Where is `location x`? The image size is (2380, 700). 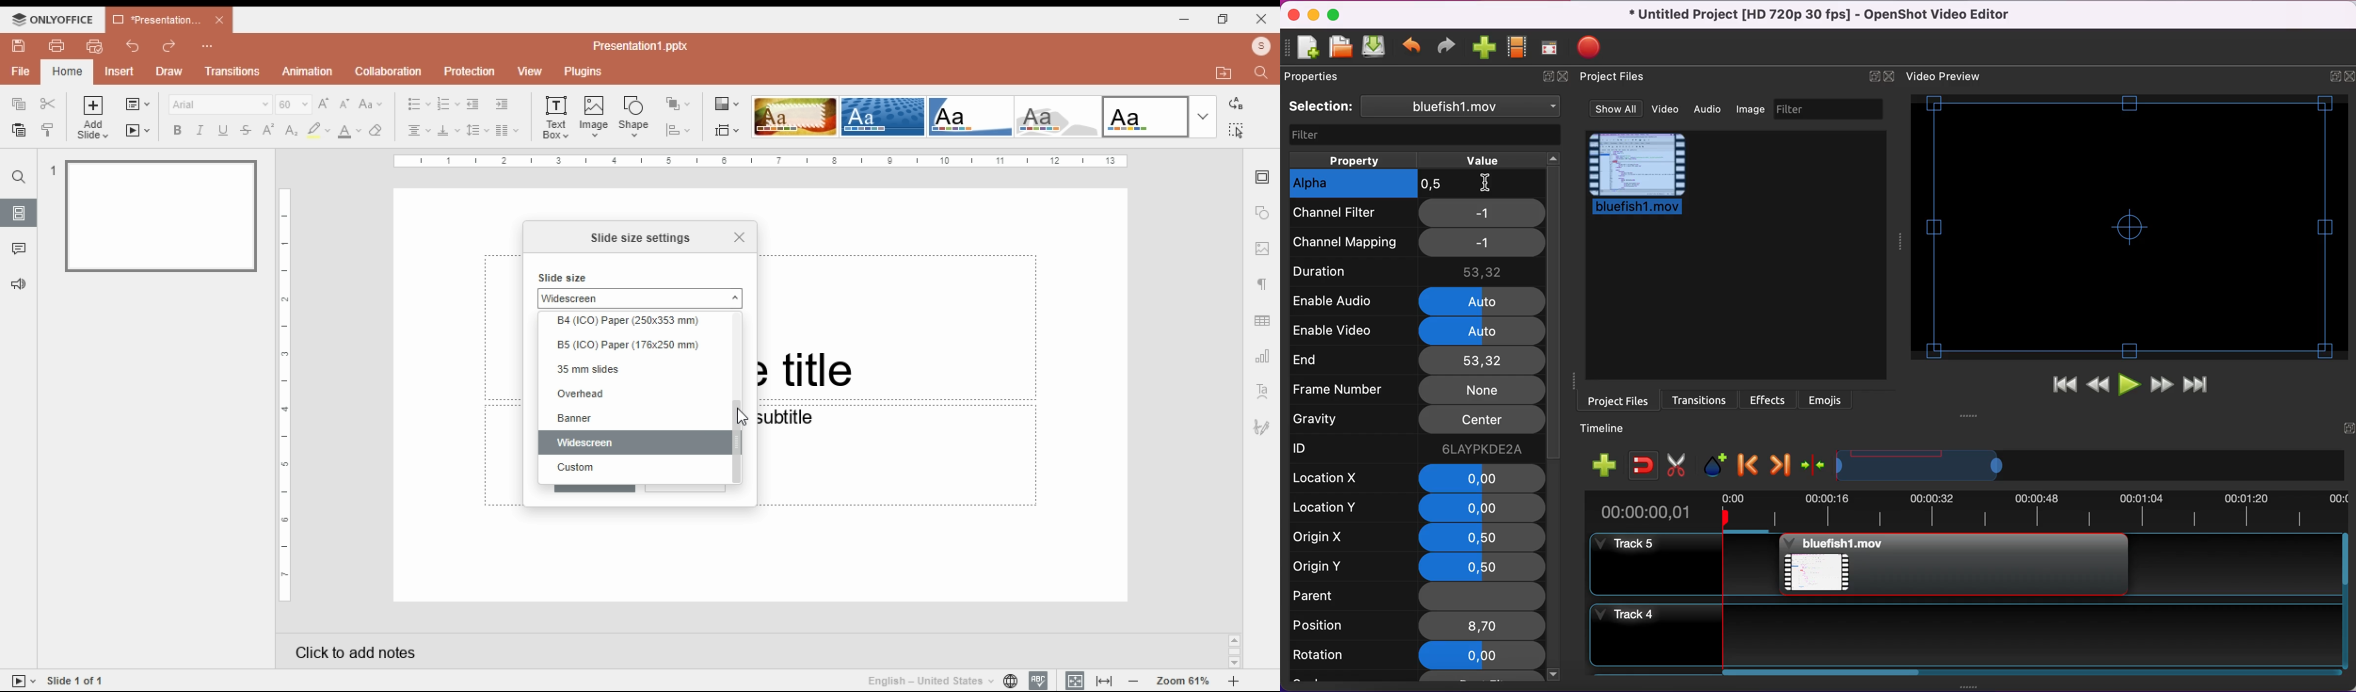
location x is located at coordinates (1337, 480).